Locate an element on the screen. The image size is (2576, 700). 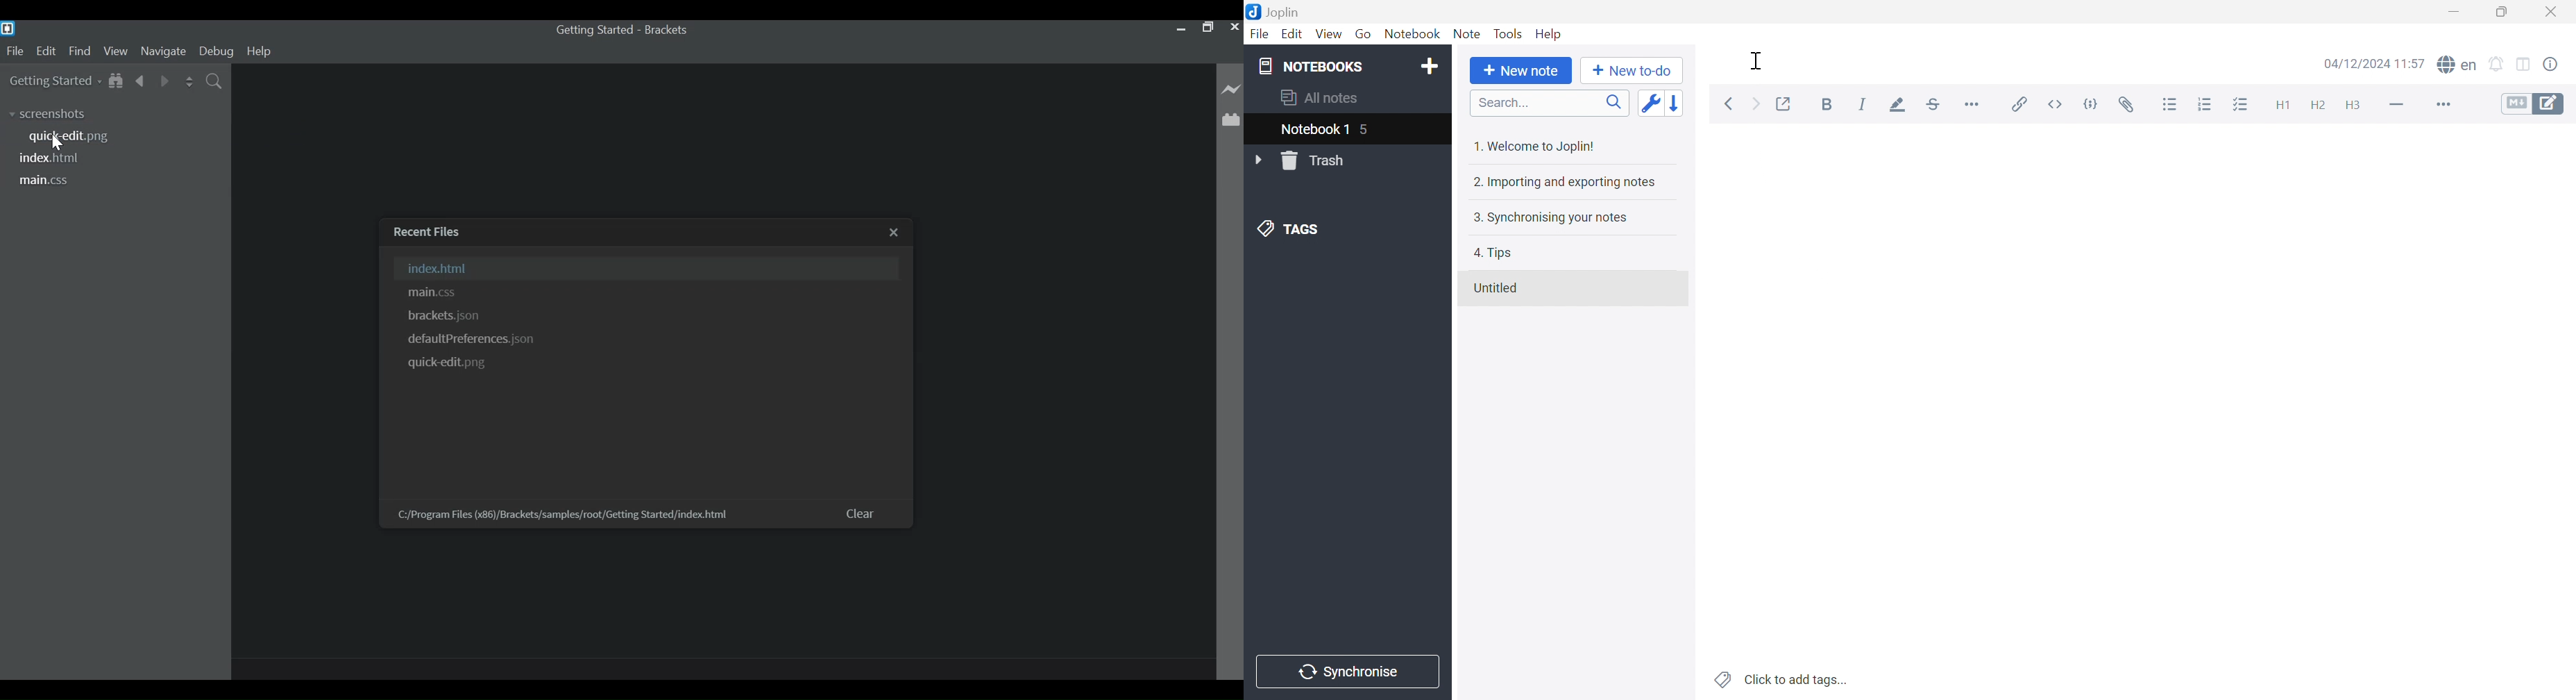
Split the Editor Vertically or Horizontally is located at coordinates (188, 81).